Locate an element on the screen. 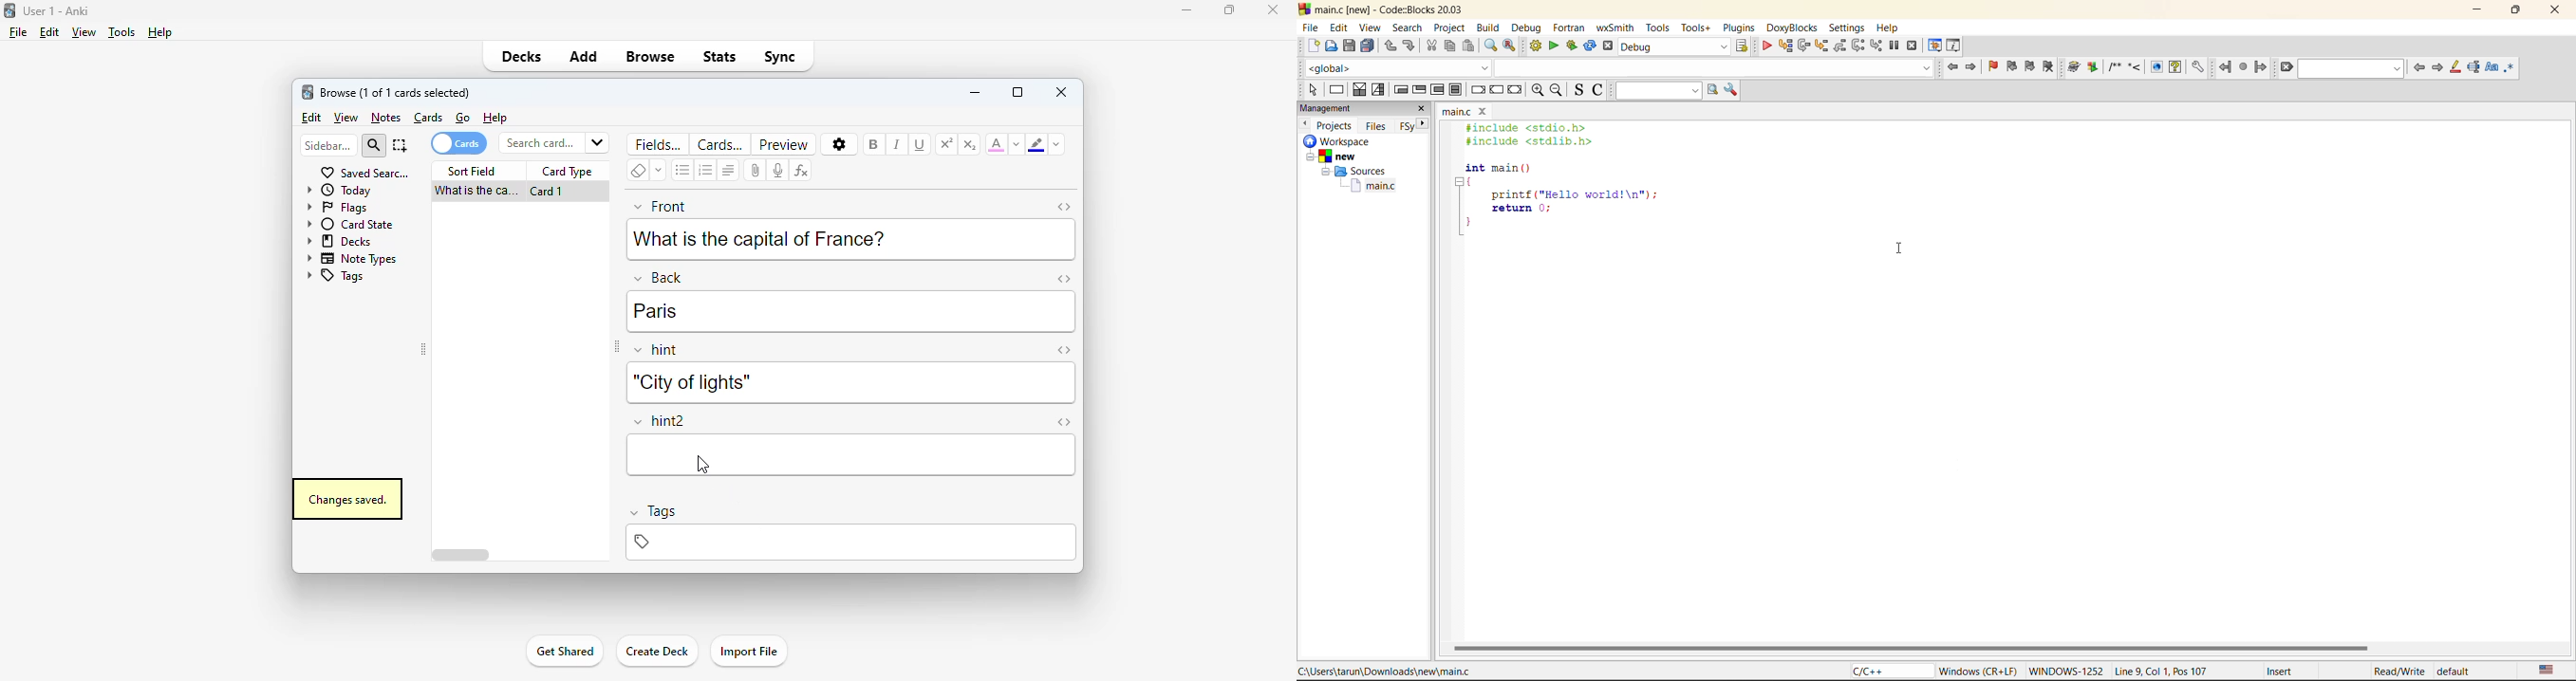 The height and width of the screenshot is (700, 2576). toggle HTML editor is located at coordinates (1065, 207).